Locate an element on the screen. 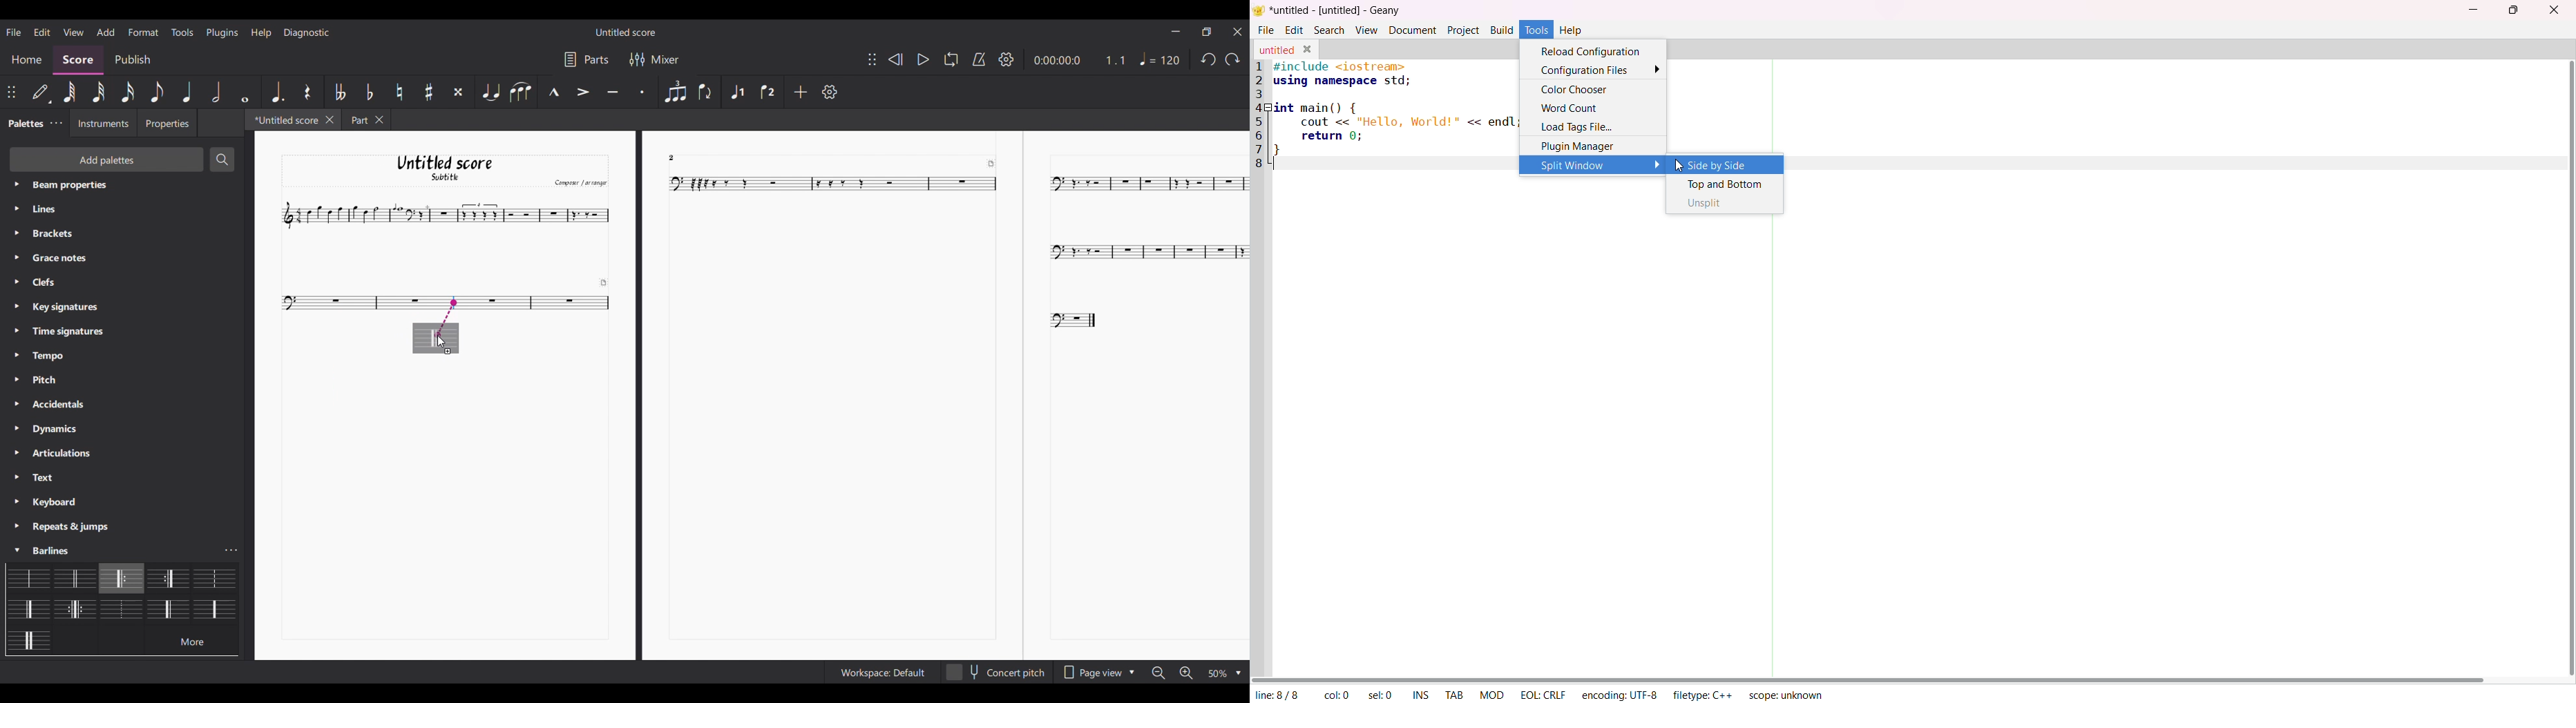 Image resolution: width=2576 pixels, height=728 pixels. 8th note is located at coordinates (156, 92).